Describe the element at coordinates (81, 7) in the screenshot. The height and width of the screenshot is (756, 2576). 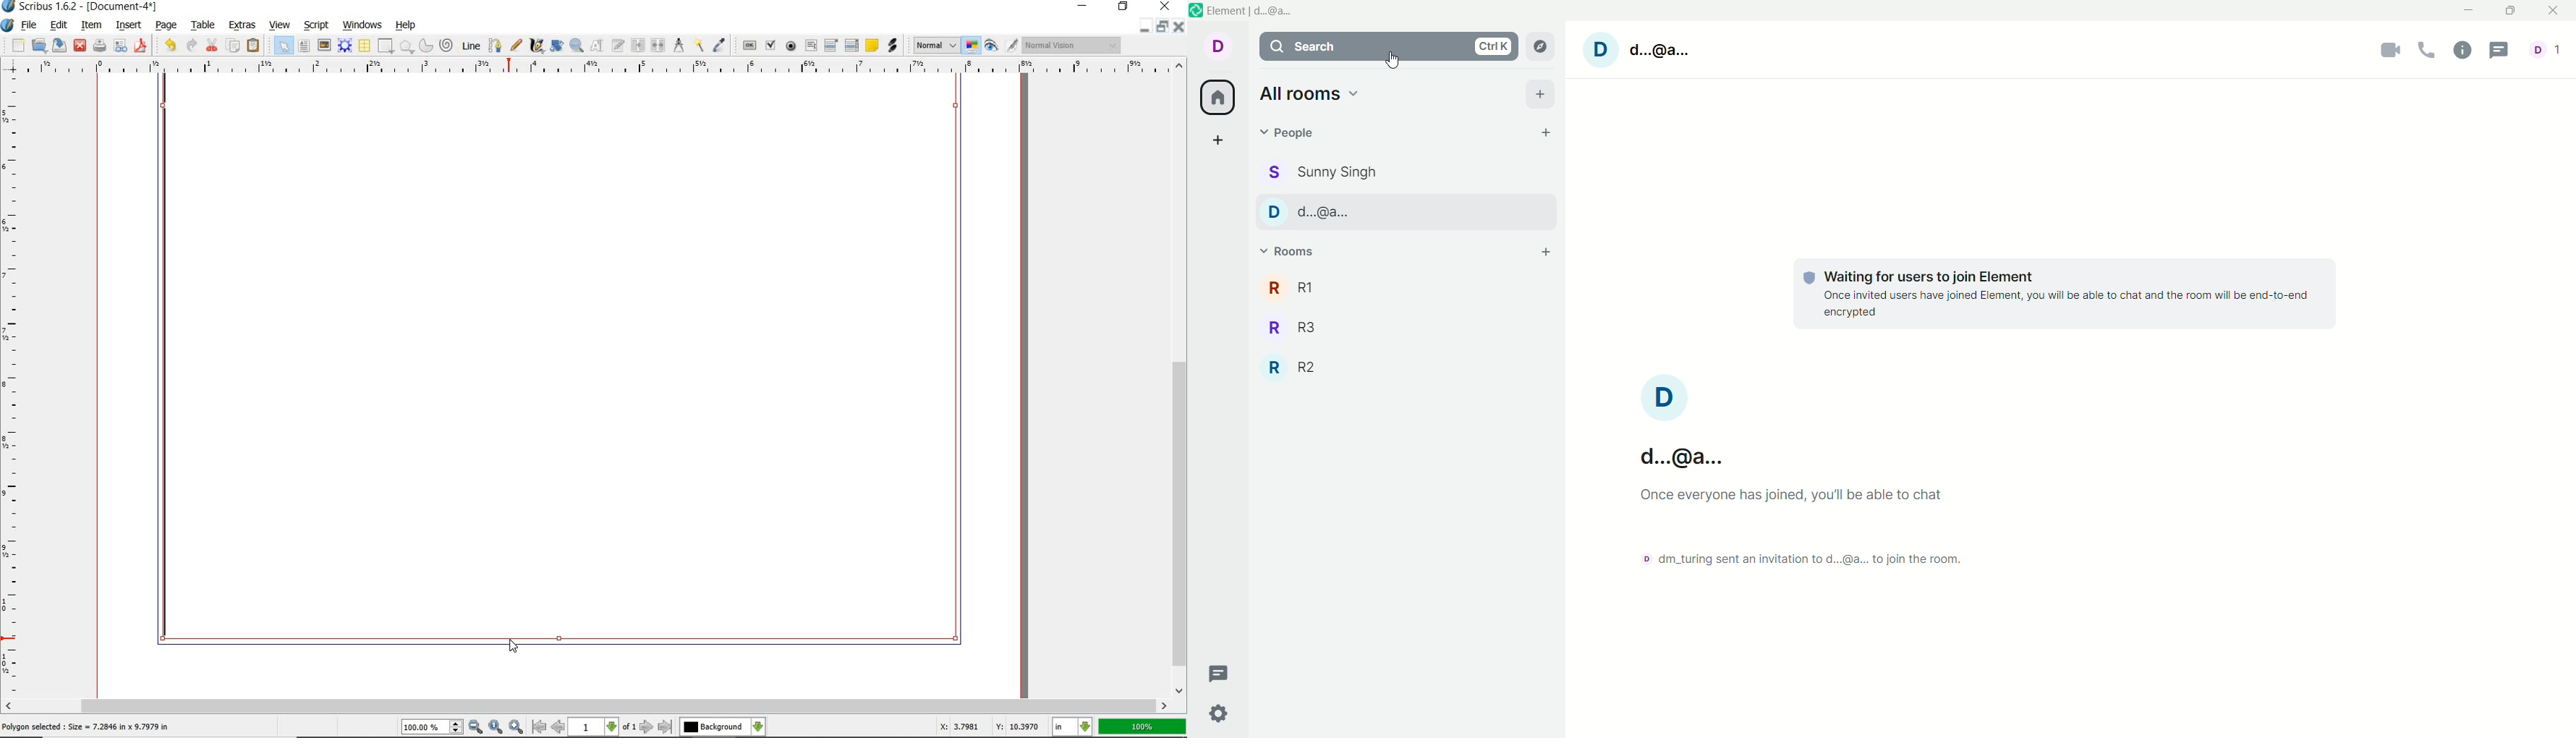
I see `Scribus 1.6.2 - [Document-4*]` at that location.